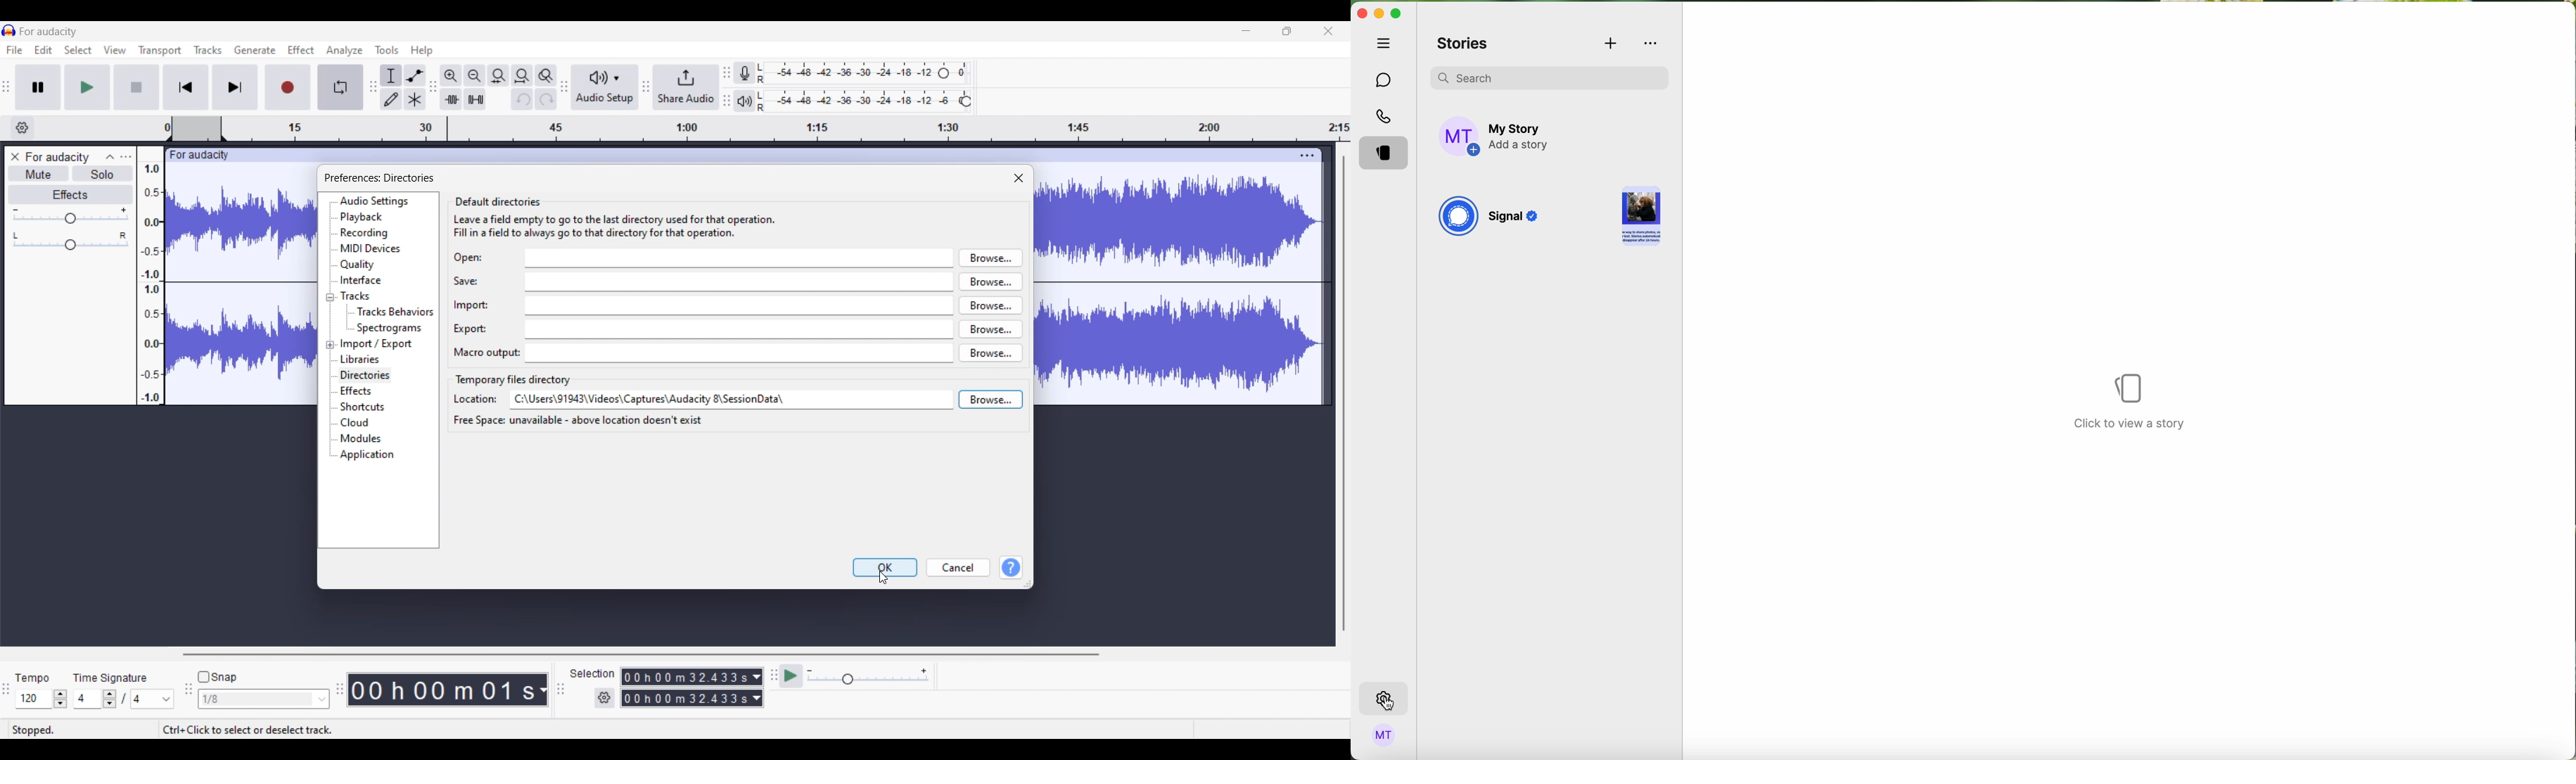 The width and height of the screenshot is (2576, 784). What do you see at coordinates (884, 578) in the screenshot?
I see `Cursor` at bounding box center [884, 578].